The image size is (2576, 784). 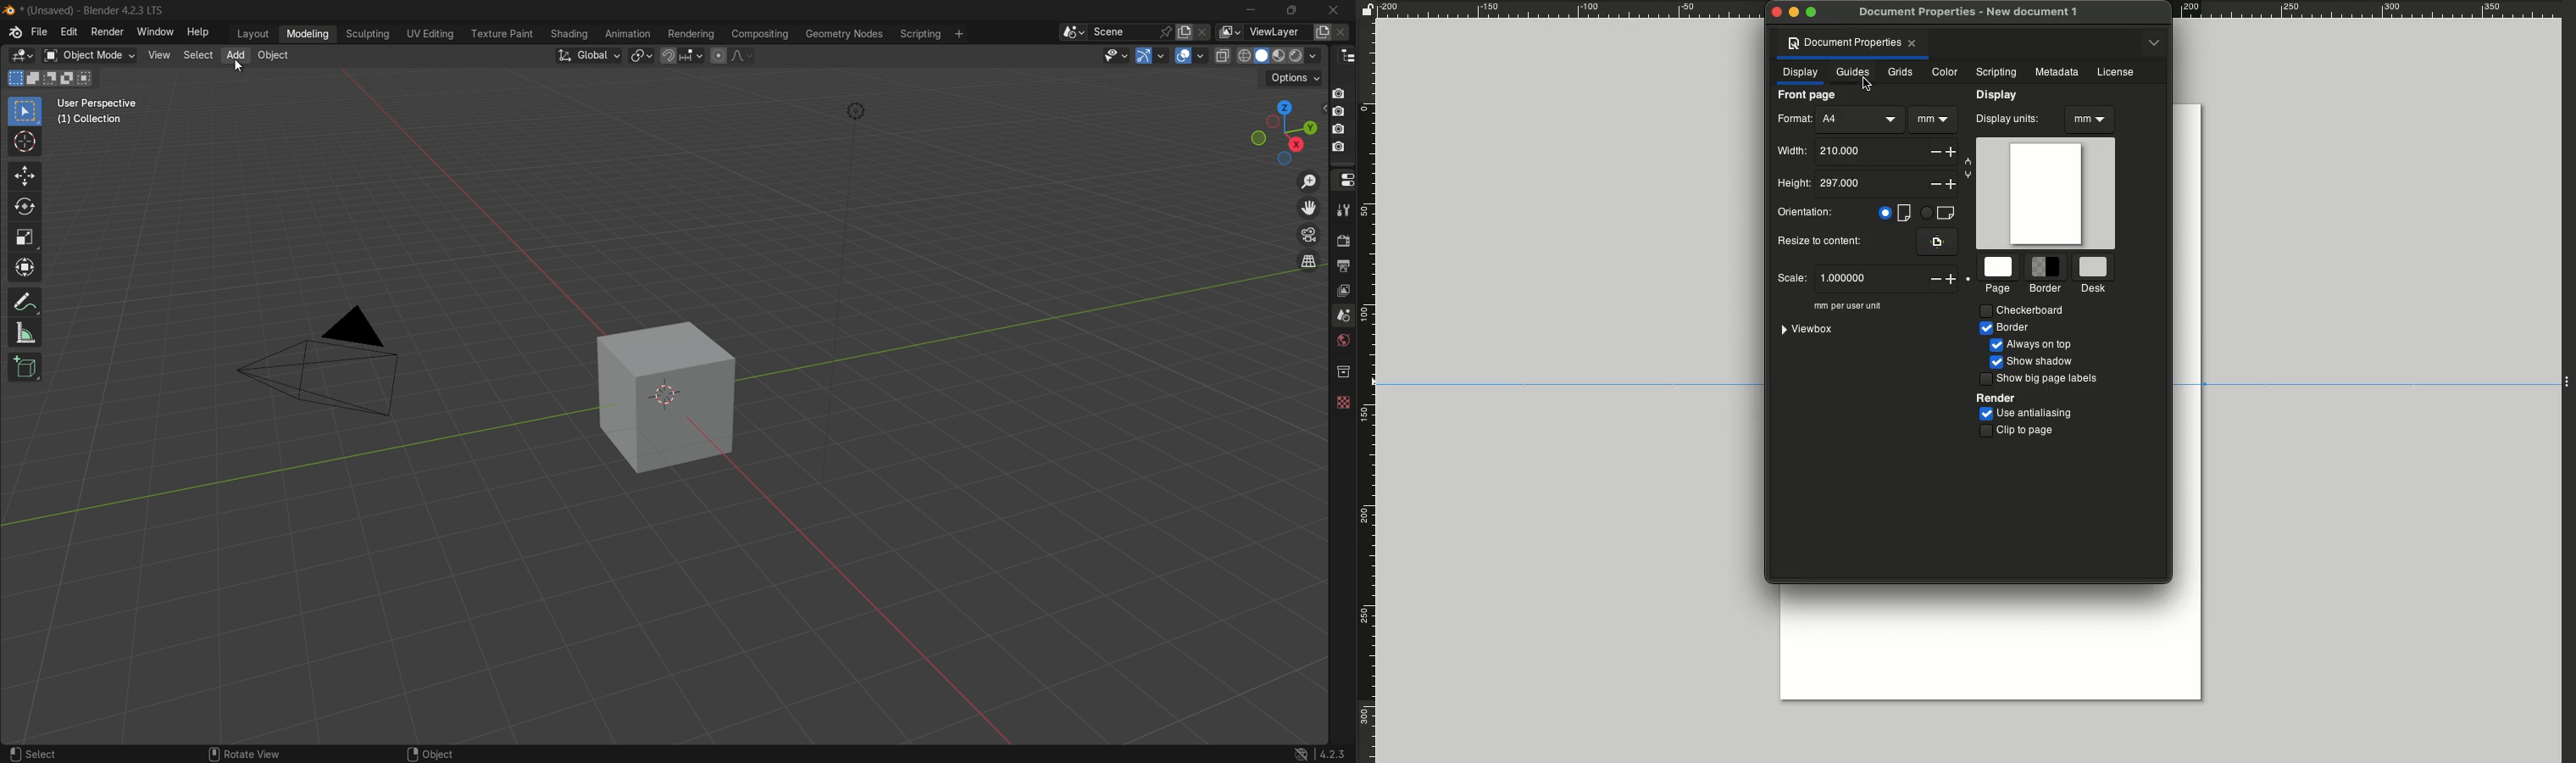 What do you see at coordinates (25, 144) in the screenshot?
I see `cursor` at bounding box center [25, 144].